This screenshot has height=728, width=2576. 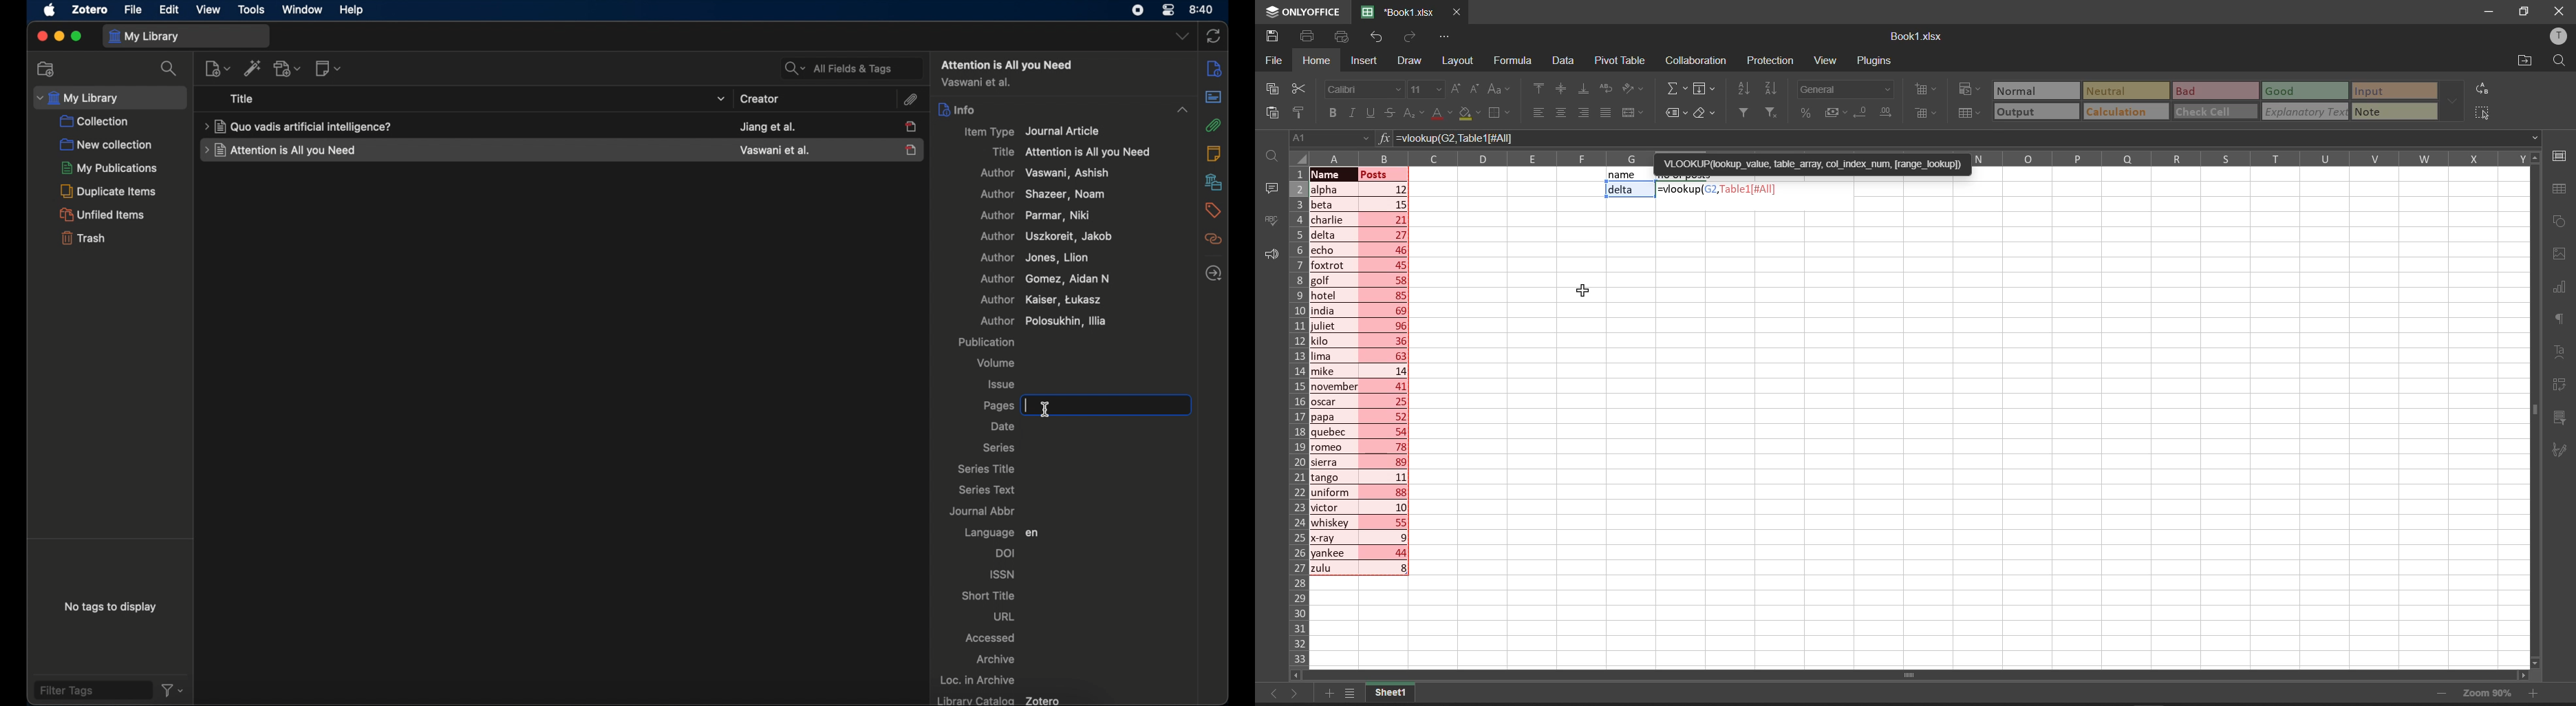 I want to click on delta, so click(x=1622, y=191).